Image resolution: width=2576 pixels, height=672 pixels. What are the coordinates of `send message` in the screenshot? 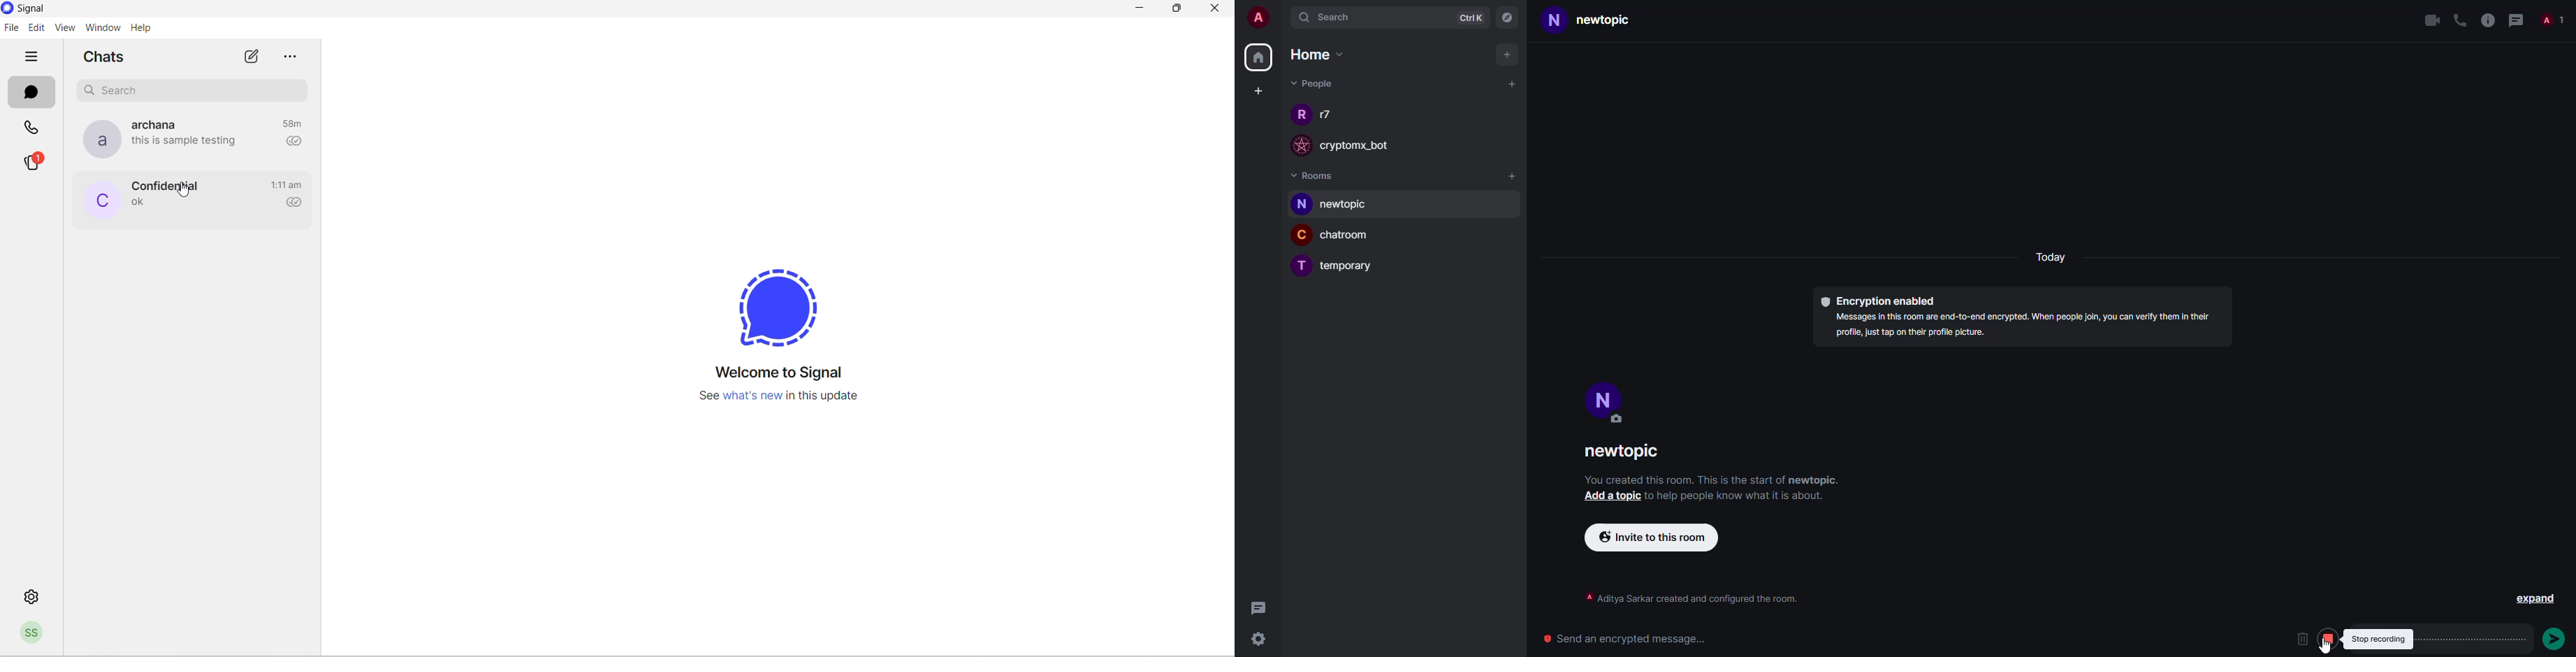 It's located at (2554, 638).